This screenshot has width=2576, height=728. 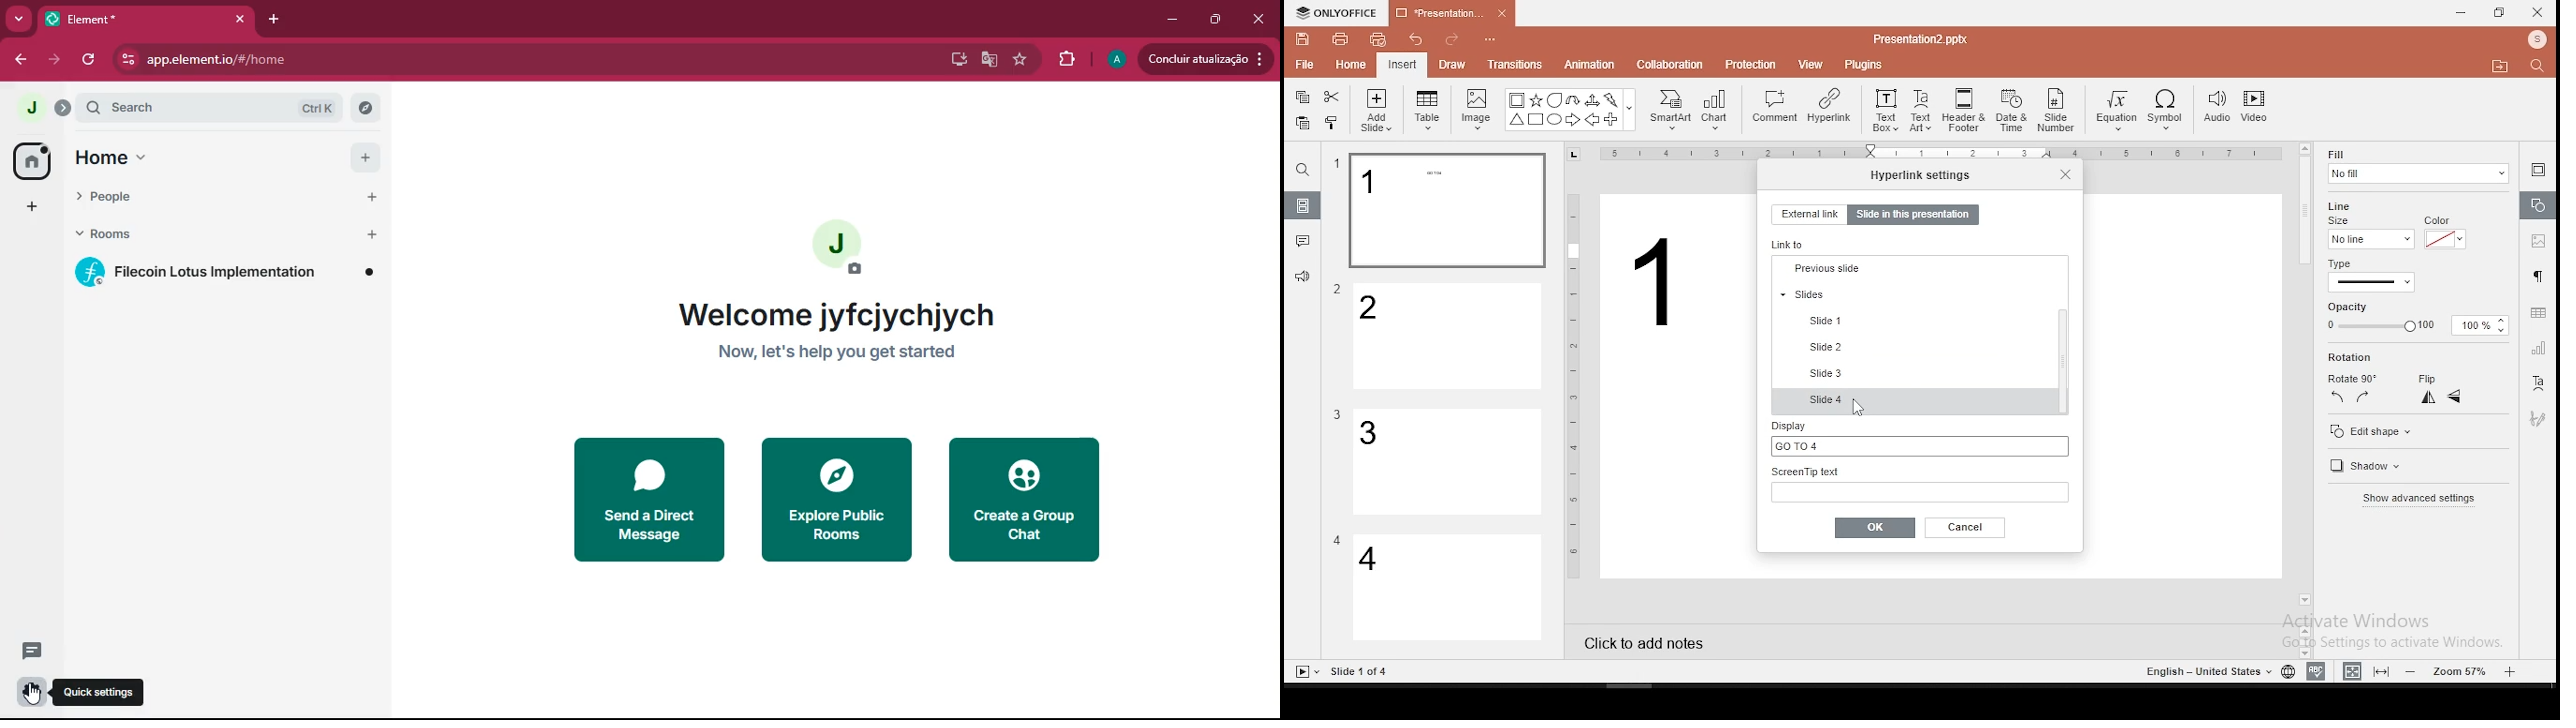 What do you see at coordinates (1914, 294) in the screenshot?
I see `last slide` at bounding box center [1914, 294].